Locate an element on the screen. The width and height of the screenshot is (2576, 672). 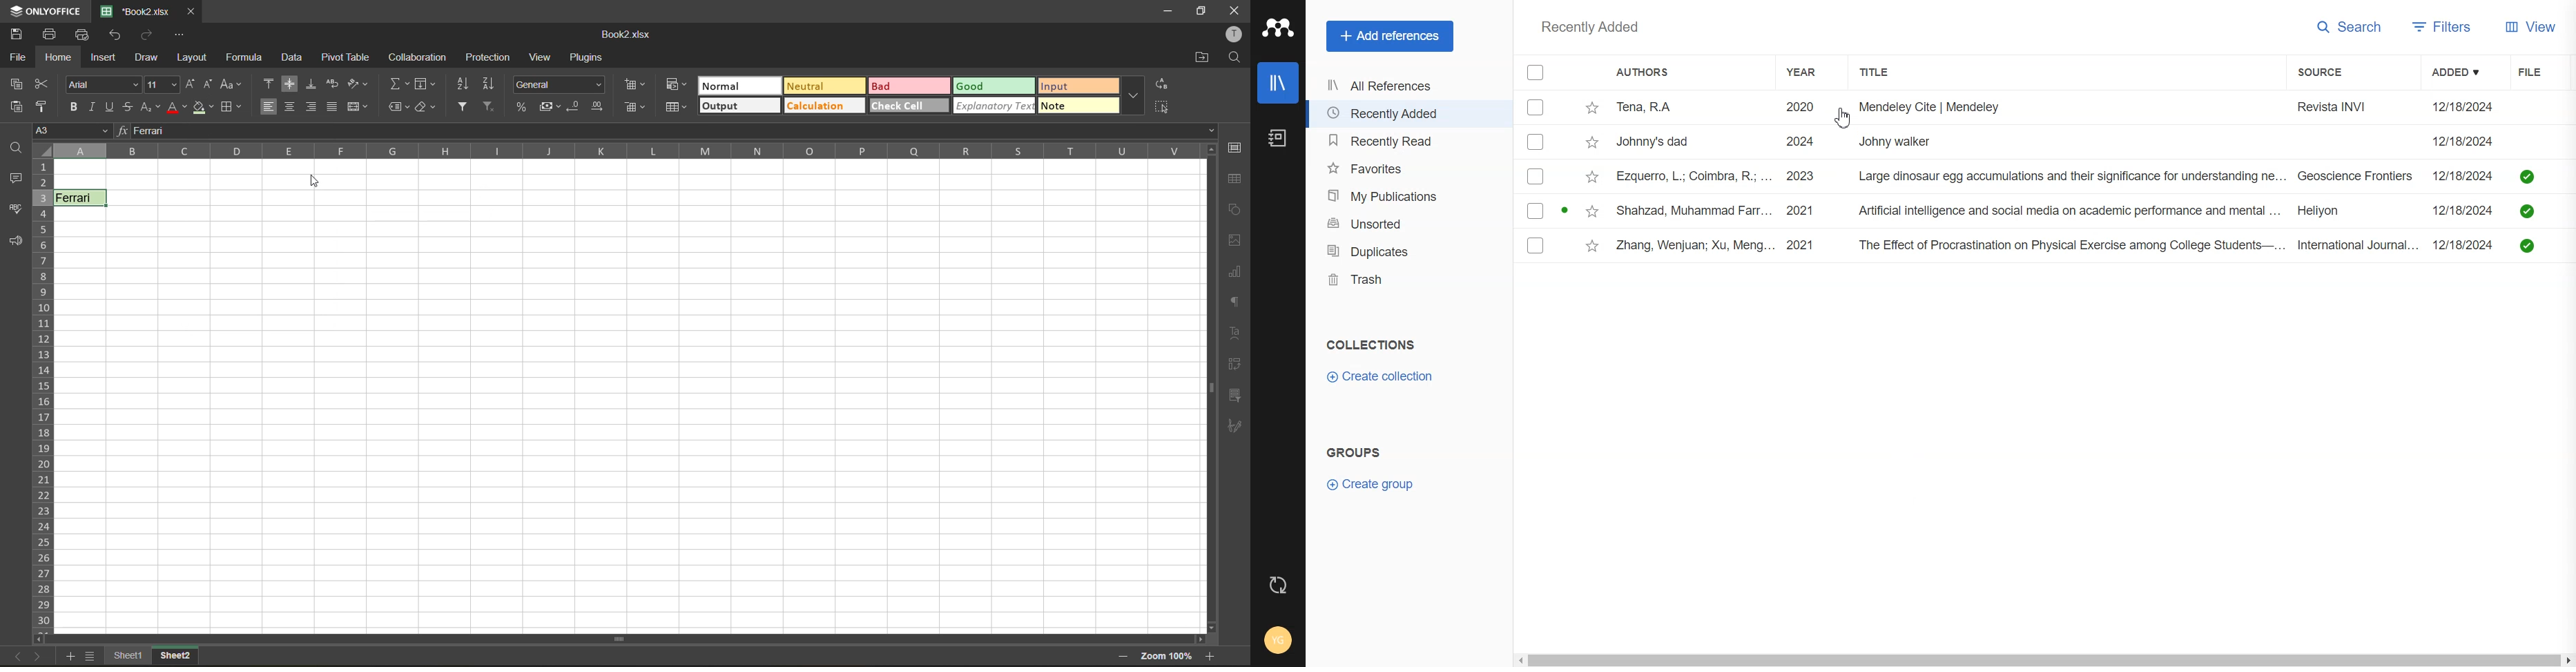
input is located at coordinates (1079, 84).